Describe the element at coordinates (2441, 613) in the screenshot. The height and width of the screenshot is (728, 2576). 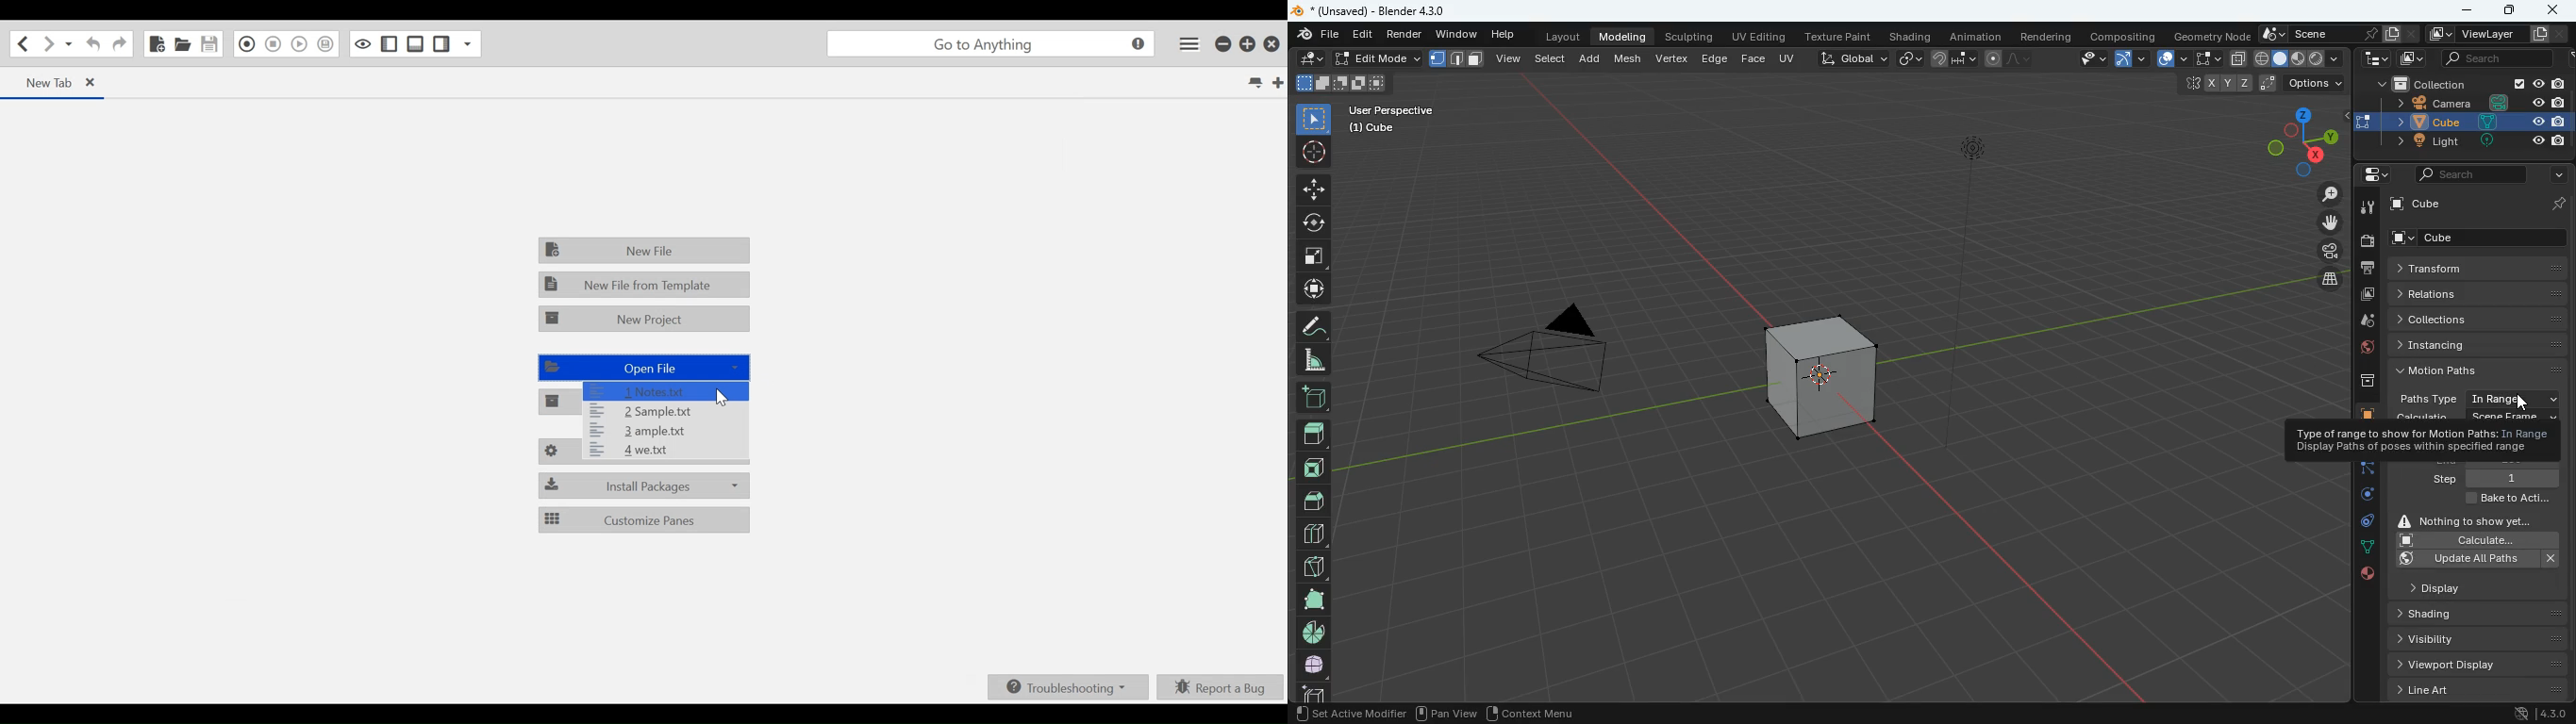
I see `Shading` at that location.